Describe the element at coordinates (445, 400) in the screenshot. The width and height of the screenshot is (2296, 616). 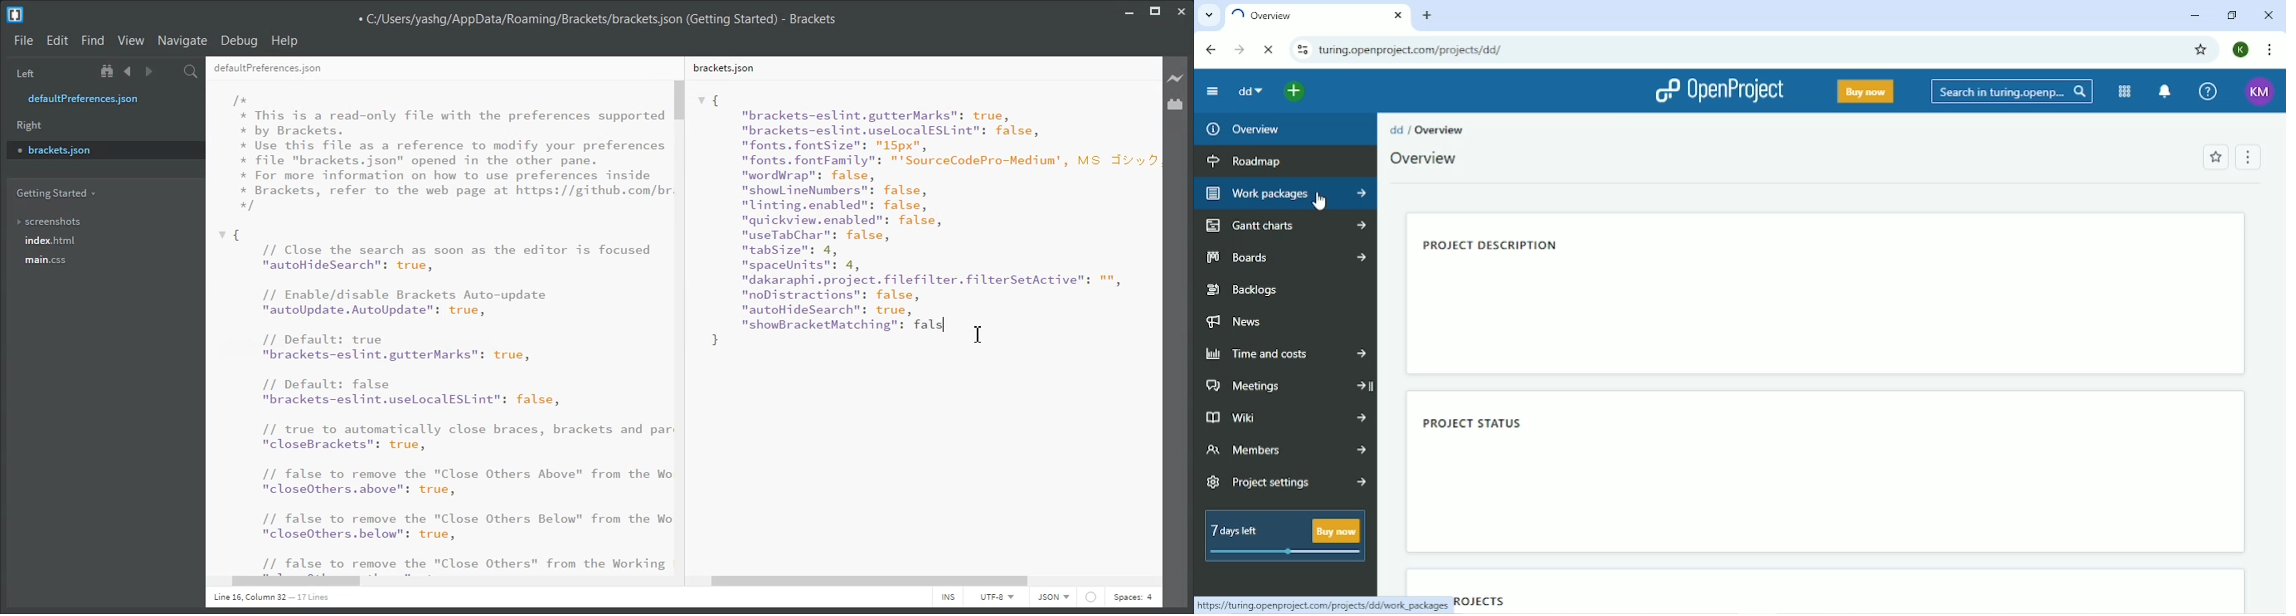
I see `{
// Close the search as soon as the editor is focused
"autoHideSearch": true,
// Enable/disable Brackets Auto-update
"autoUpdate. AutoUpdate": true,
// Default: true
"brackets-eslint.gutterMarks": true,
// Default: false
"brackets-eslint.uselocalESLint": false,
// true to automatically close braces, brackets and par
"closeBrackets": true,
// false to remove the "Close Others Above" from the Wo
"closeOthers. above": true,
// false to remove the "Close Others Below" from the Wo
"closeOthers.below": true,
// false to remove the "Close Others" from the Working` at that location.